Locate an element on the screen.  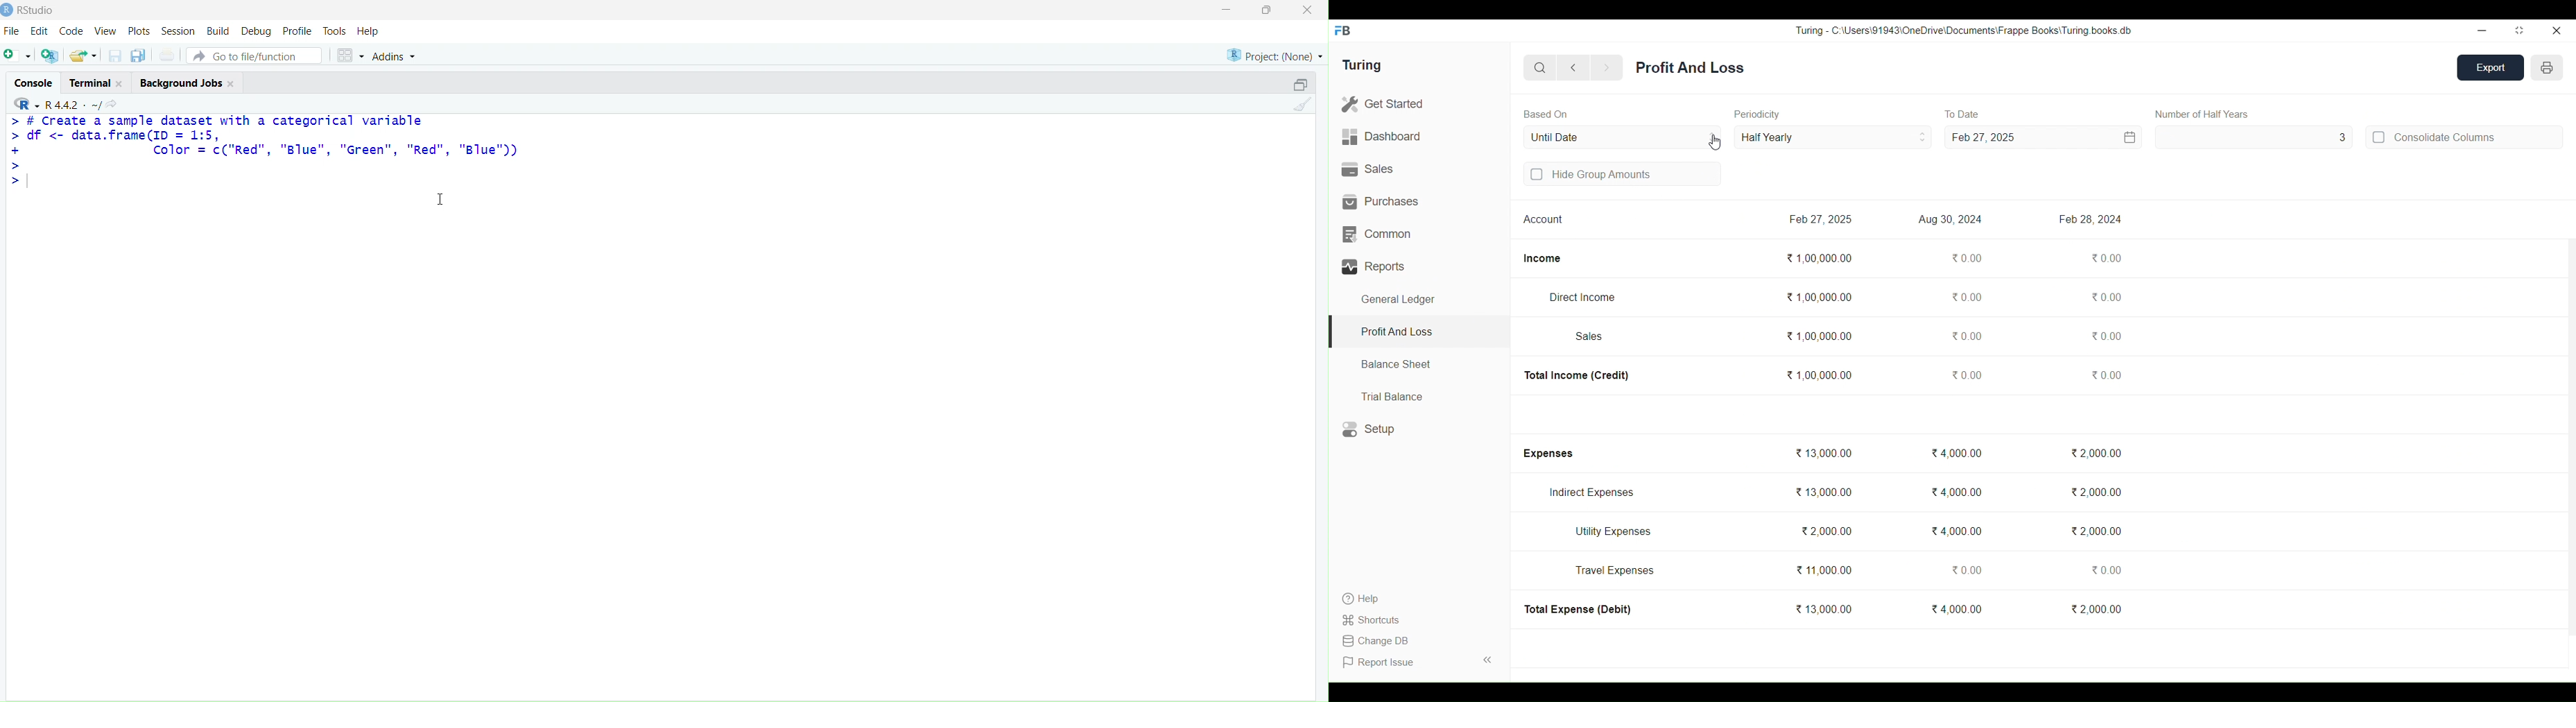
close is located at coordinates (232, 84).